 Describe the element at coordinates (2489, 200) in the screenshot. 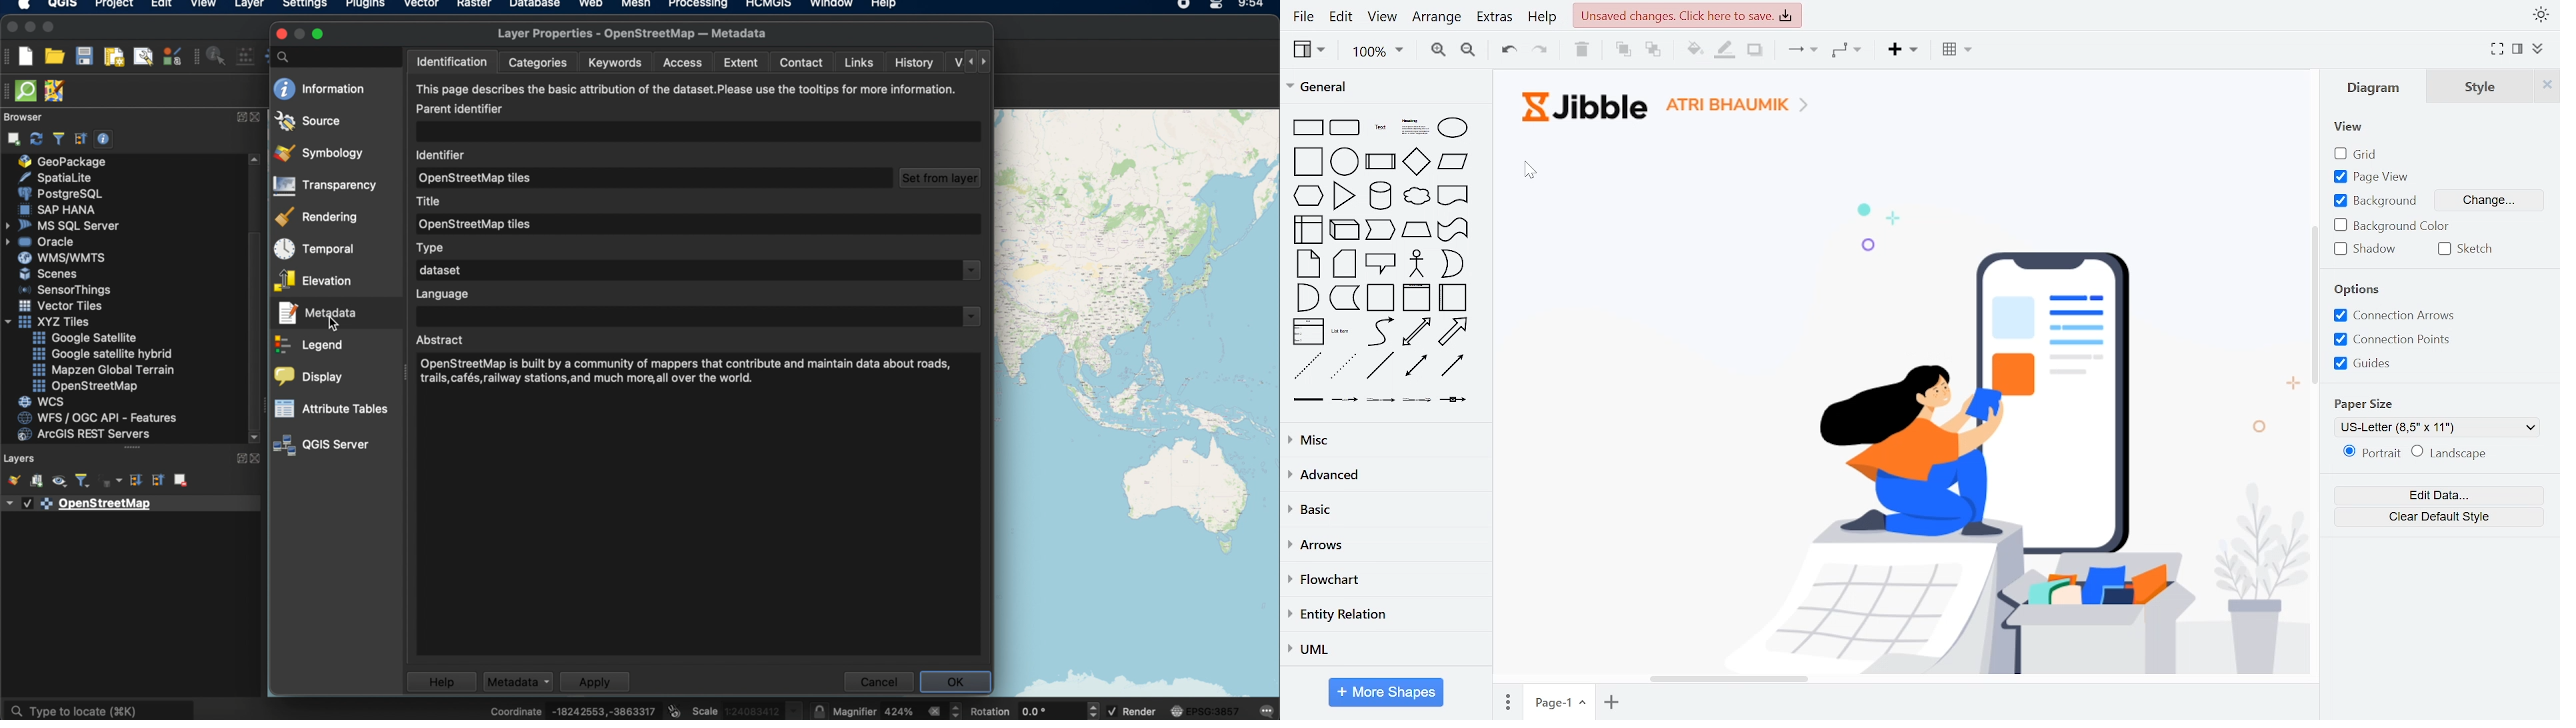

I see `change background` at that location.